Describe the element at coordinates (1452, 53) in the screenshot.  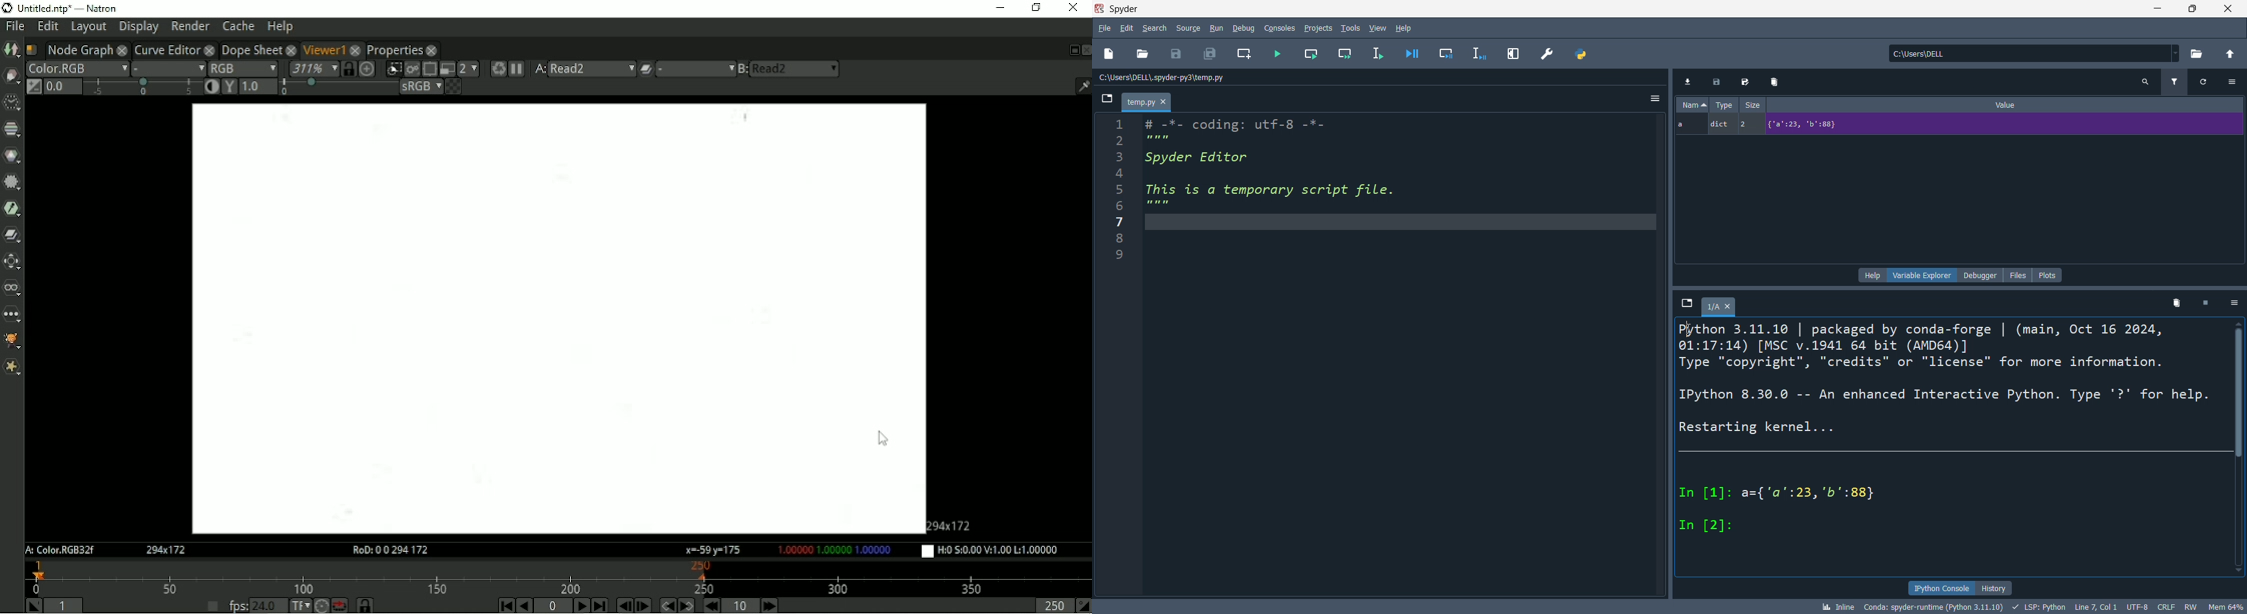
I see `debug cell` at that location.